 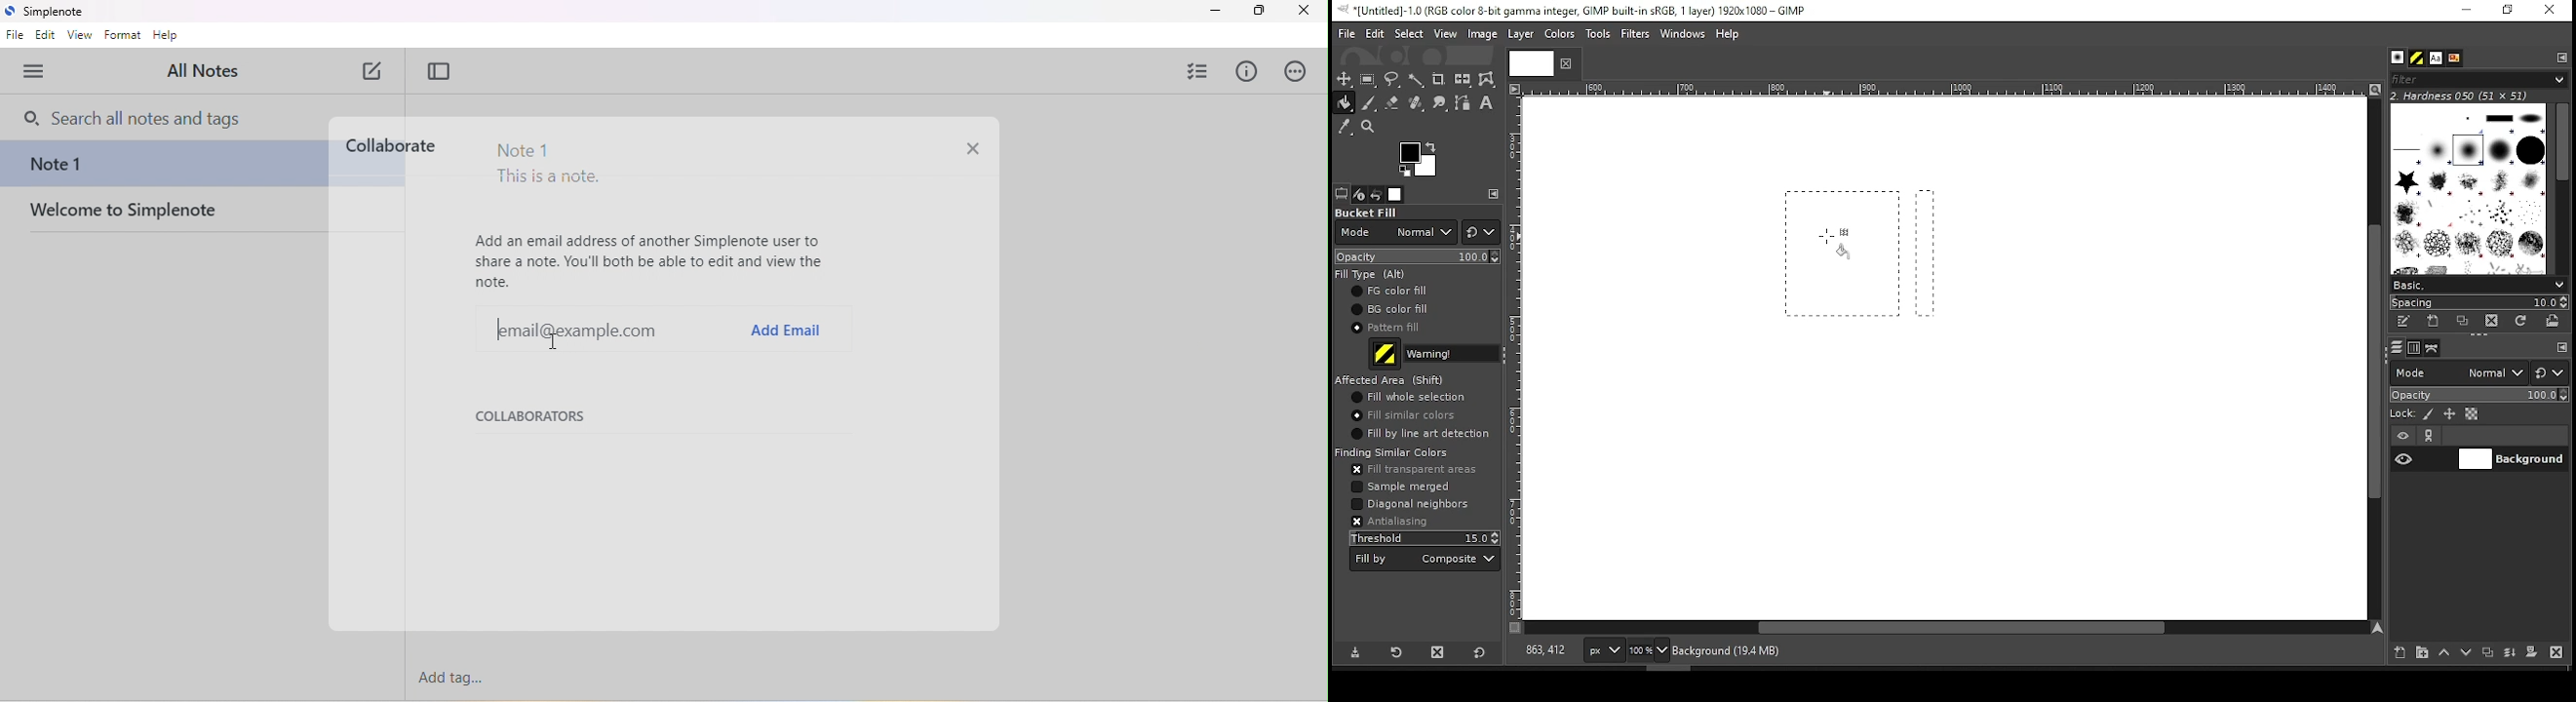 What do you see at coordinates (1425, 560) in the screenshot?
I see `fill by` at bounding box center [1425, 560].